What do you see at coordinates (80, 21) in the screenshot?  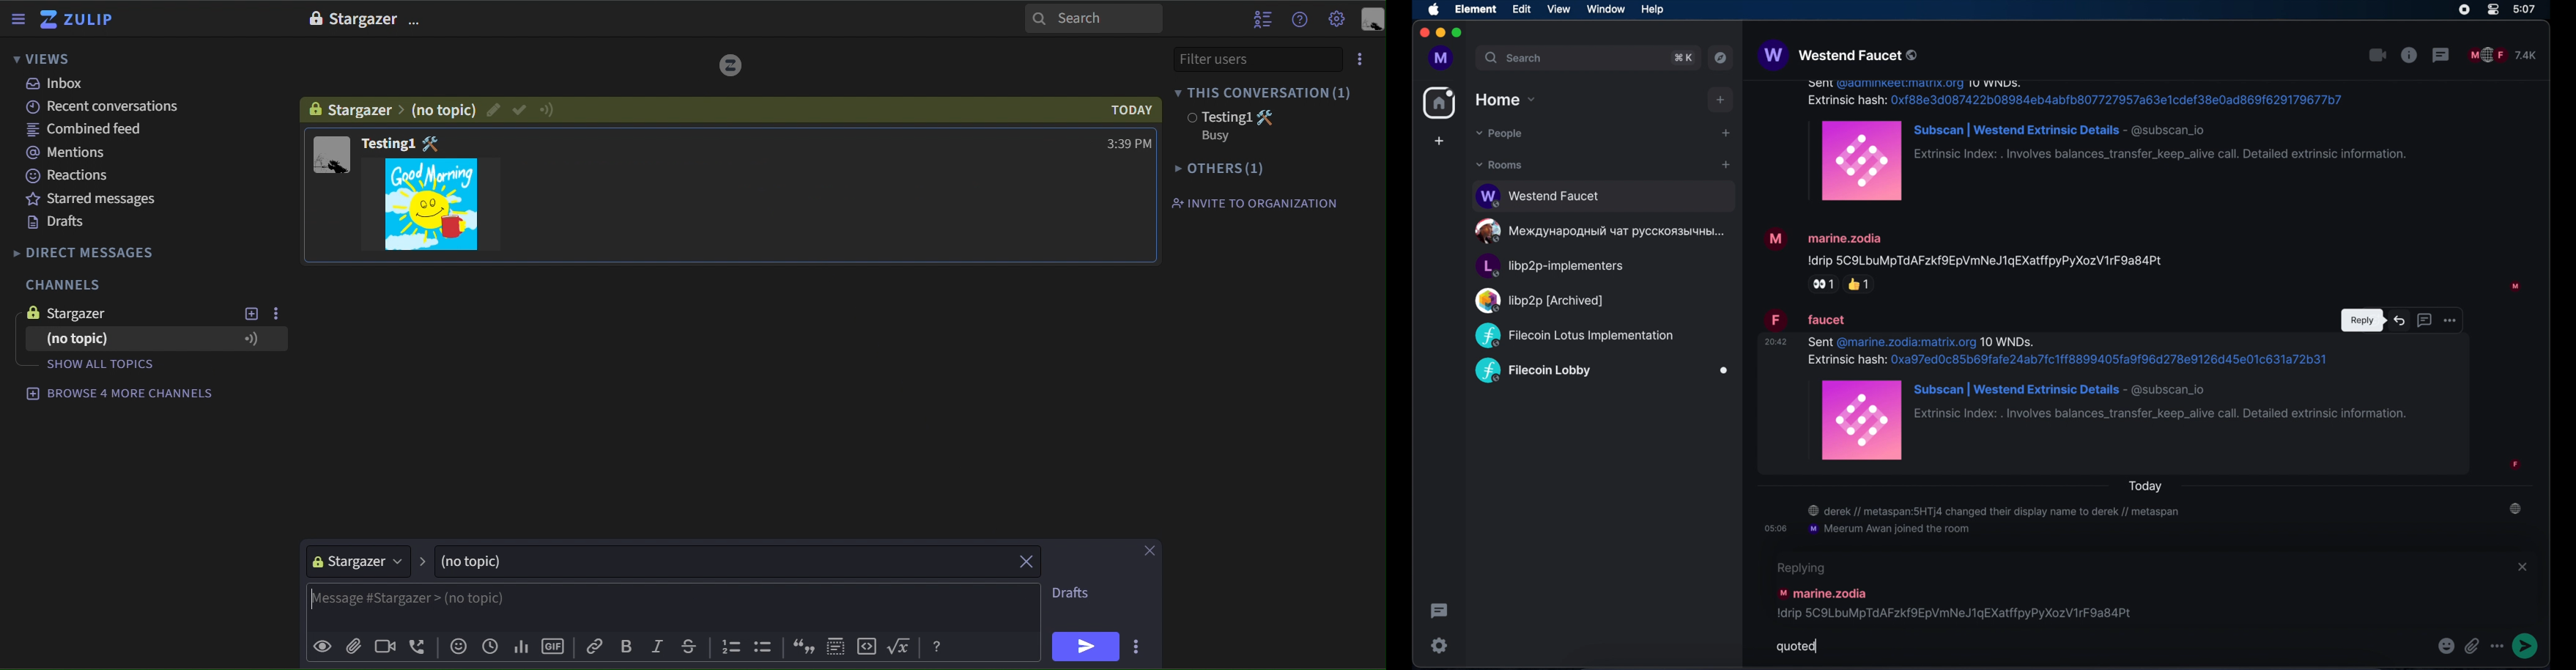 I see `zulip` at bounding box center [80, 21].